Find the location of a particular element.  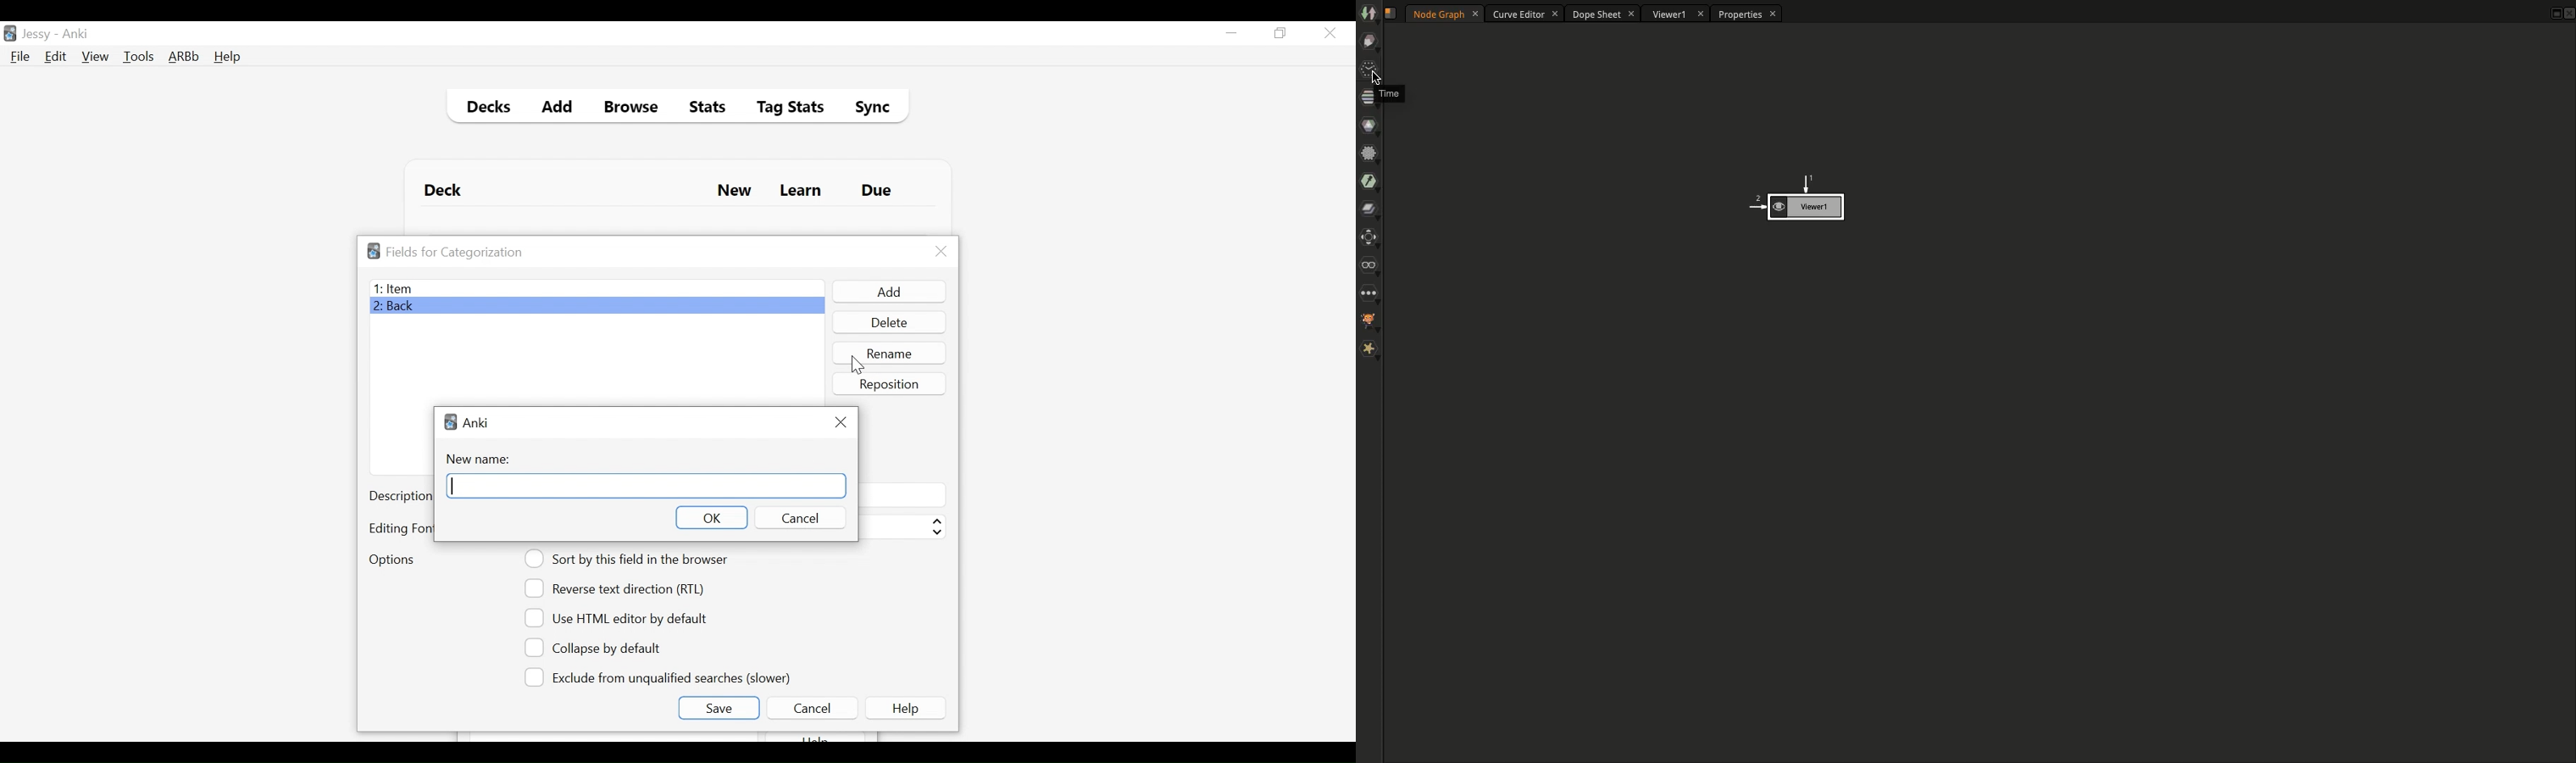

OK is located at coordinates (710, 517).